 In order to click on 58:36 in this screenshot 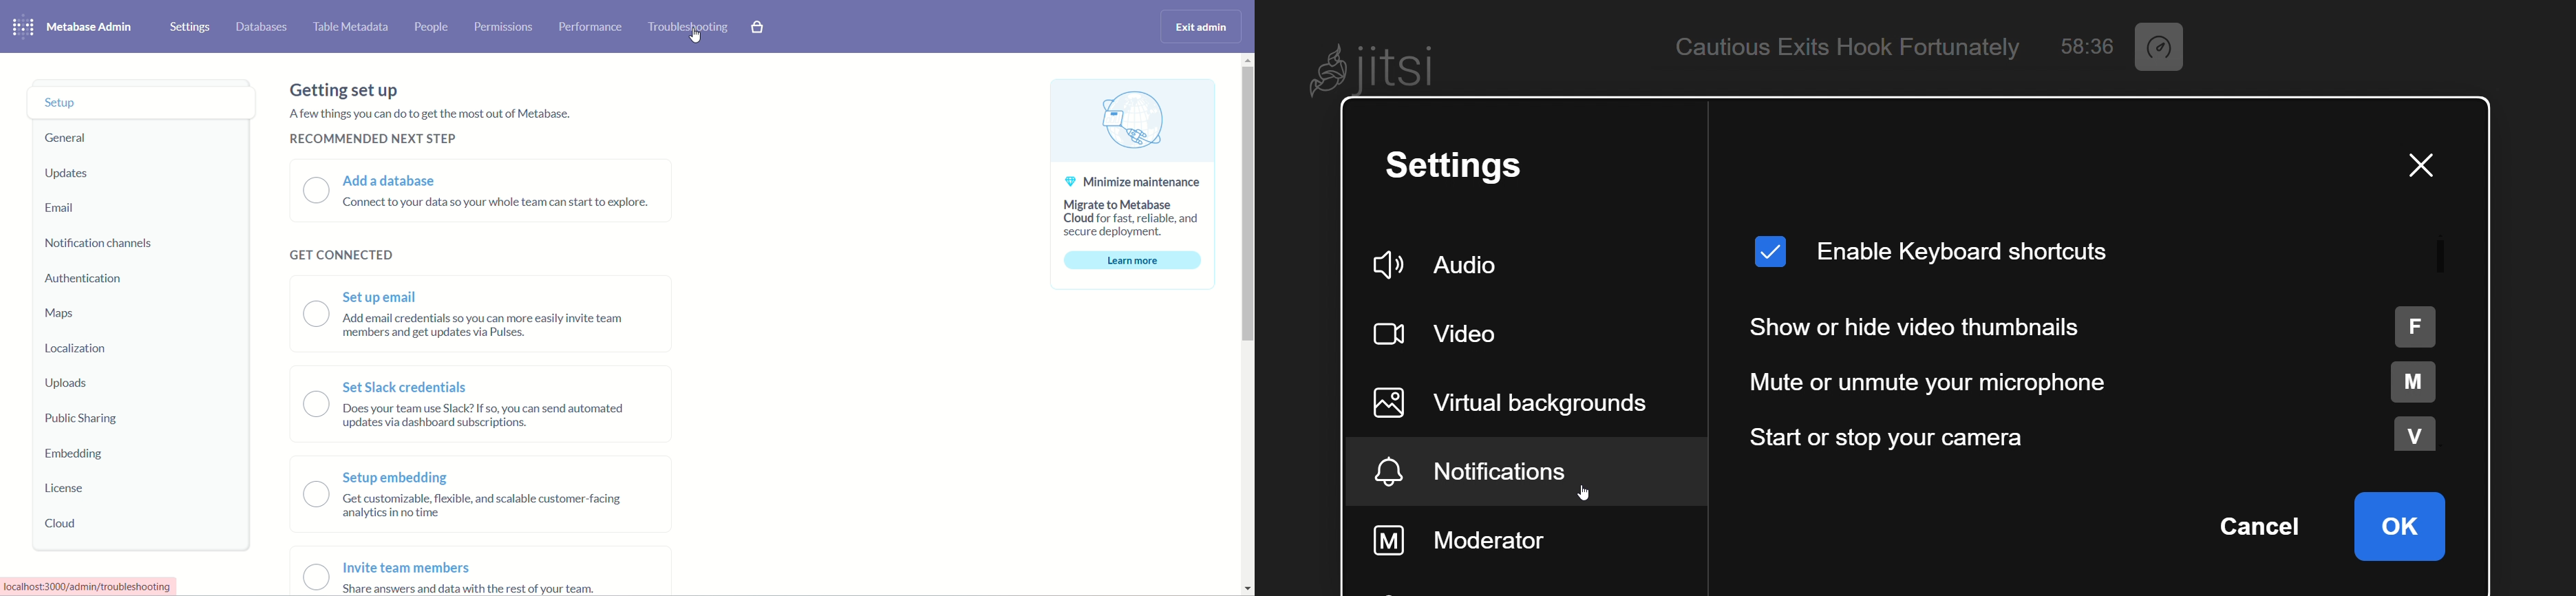, I will do `click(2086, 47)`.